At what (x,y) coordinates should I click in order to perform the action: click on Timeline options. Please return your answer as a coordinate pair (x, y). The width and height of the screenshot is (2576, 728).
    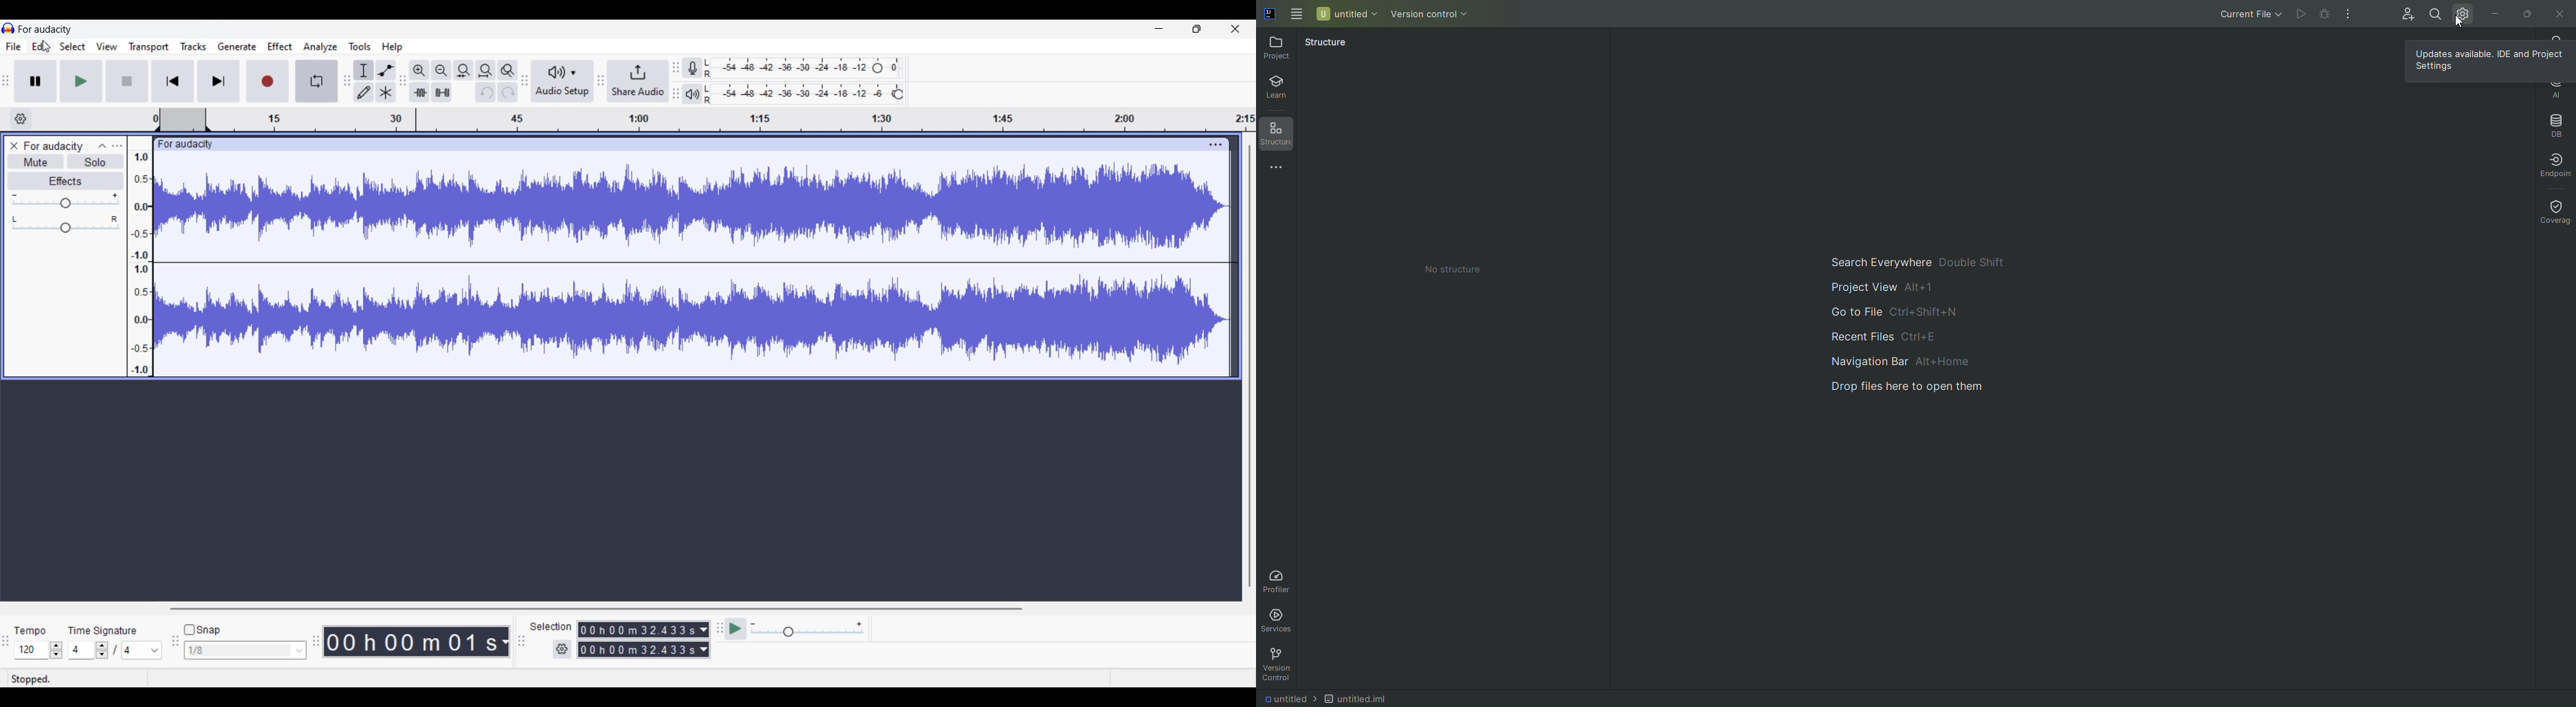
    Looking at the image, I should click on (21, 119).